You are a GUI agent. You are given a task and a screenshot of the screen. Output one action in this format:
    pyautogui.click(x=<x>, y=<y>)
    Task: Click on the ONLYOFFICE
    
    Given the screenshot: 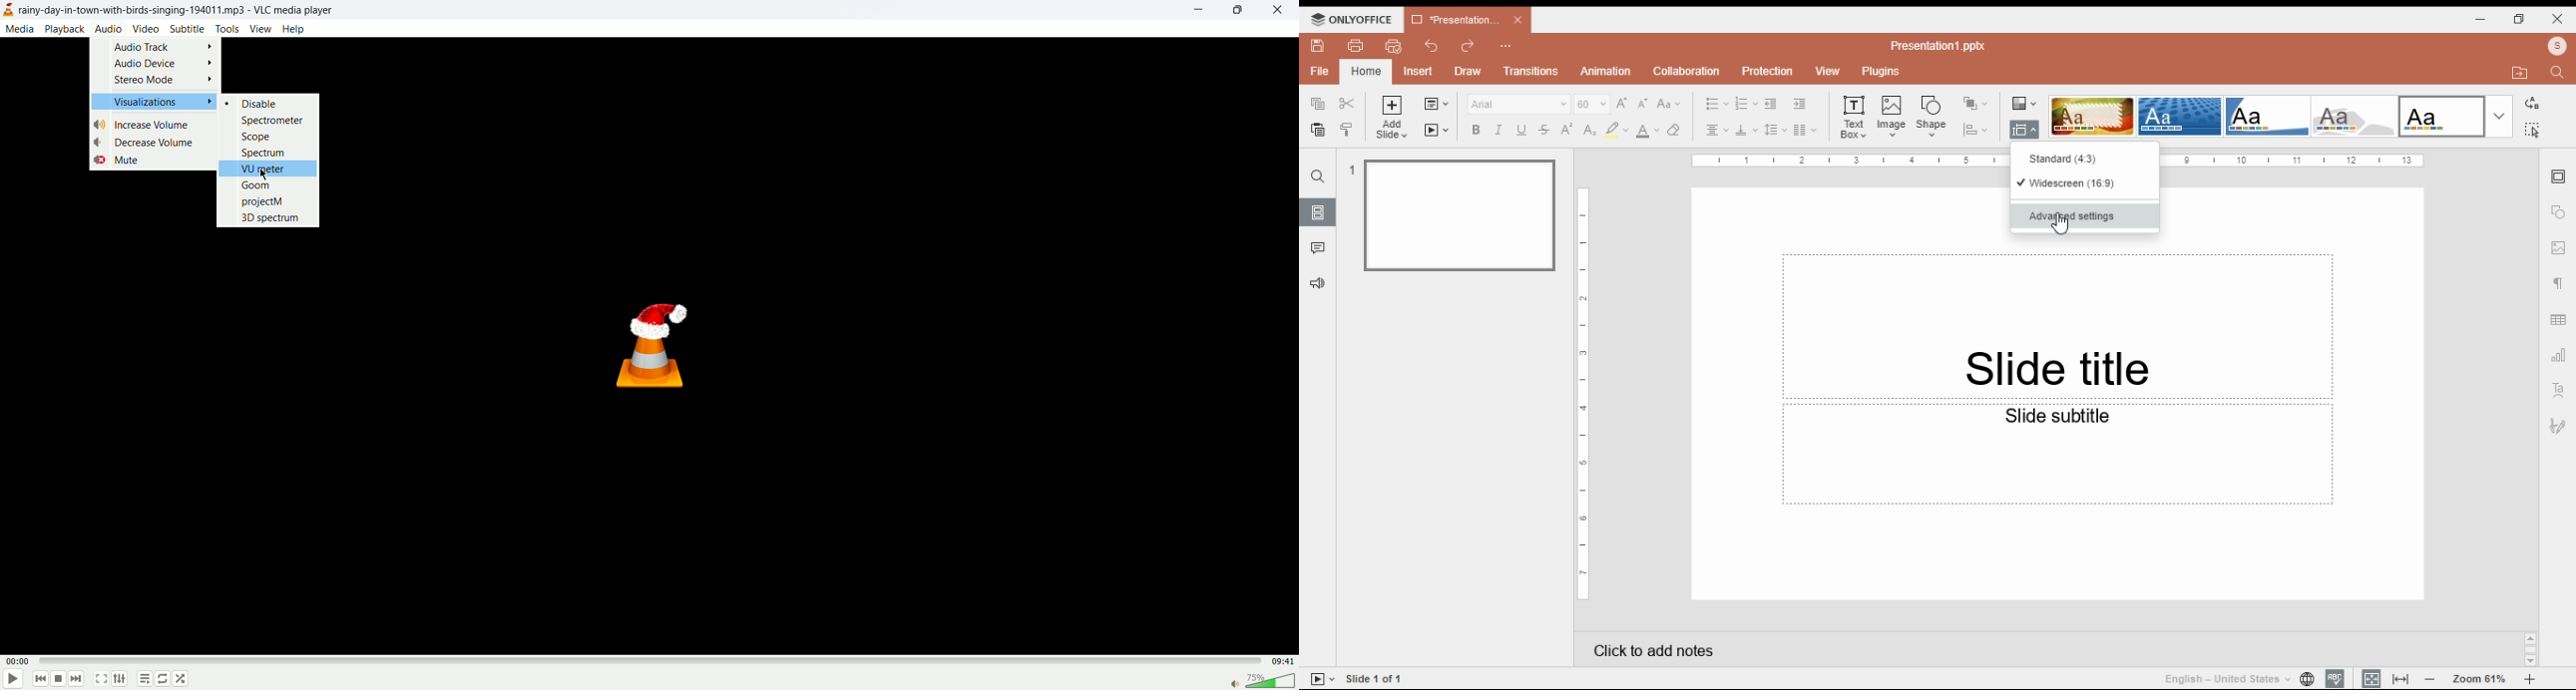 What is the action you would take?
    pyautogui.click(x=1352, y=19)
    